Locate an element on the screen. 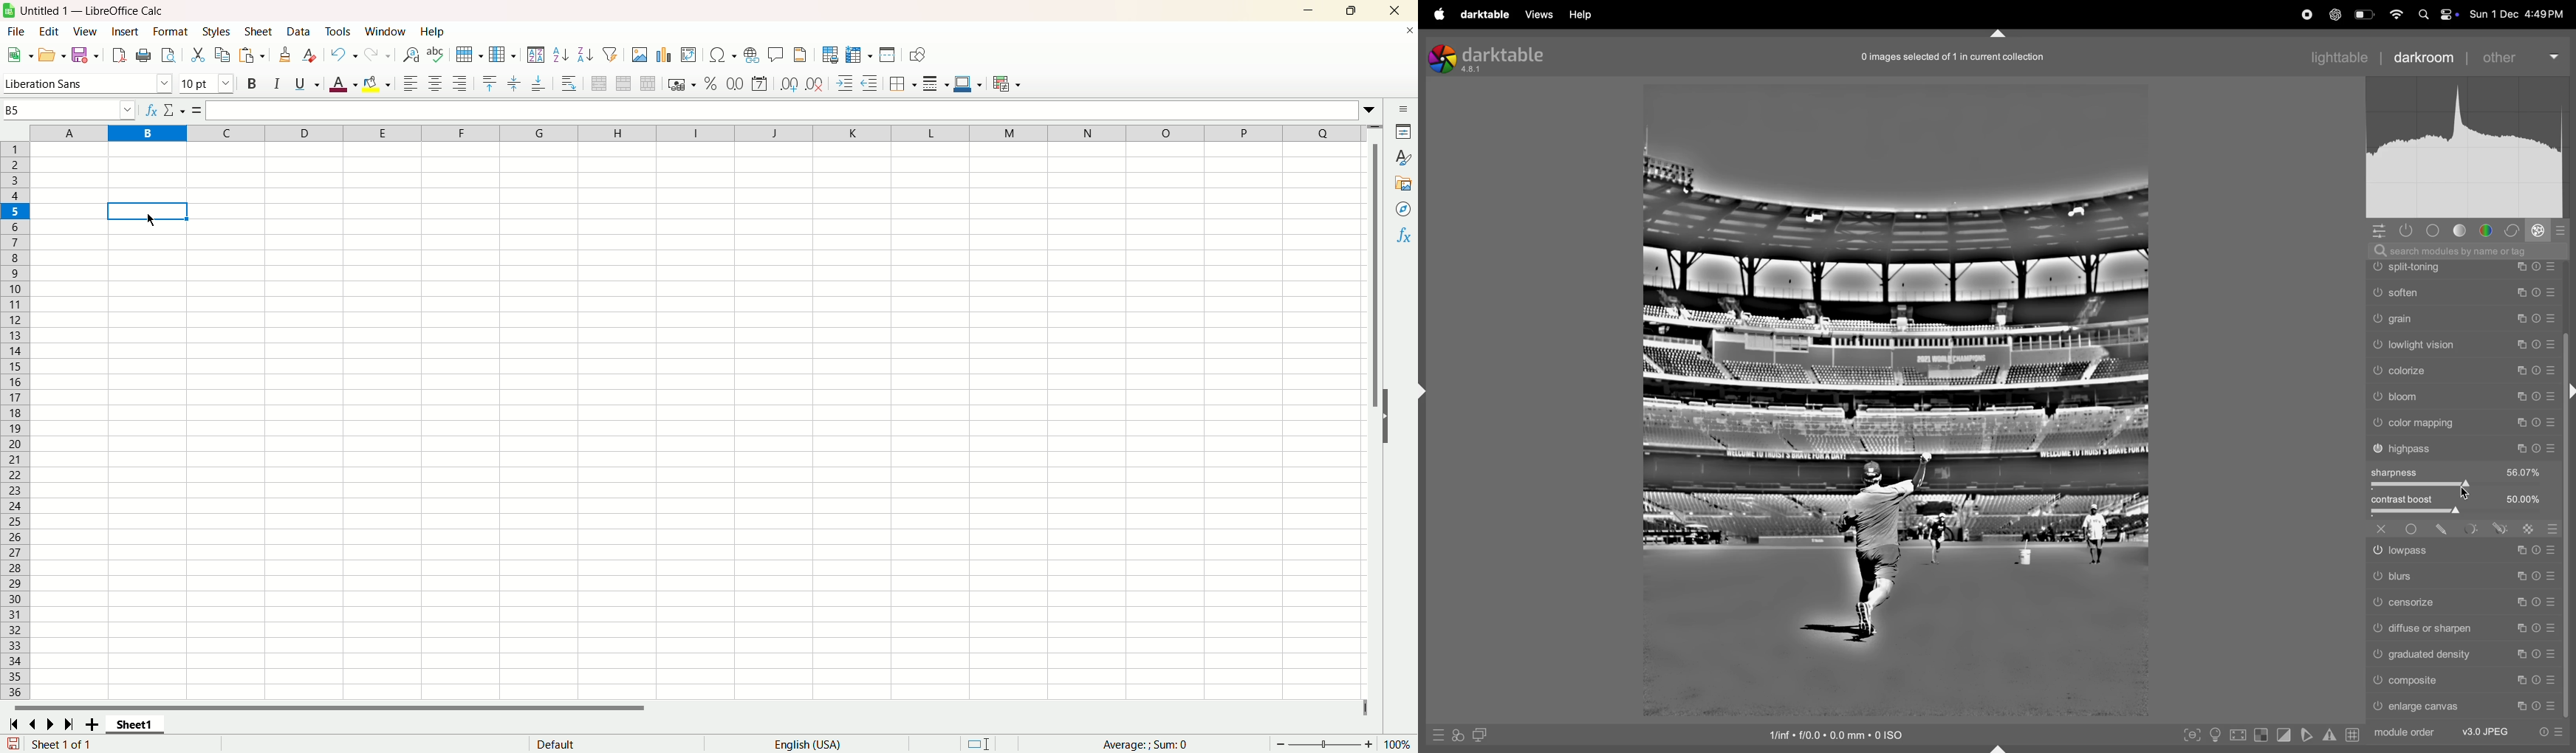 The width and height of the screenshot is (2576, 756). column is located at coordinates (501, 54).